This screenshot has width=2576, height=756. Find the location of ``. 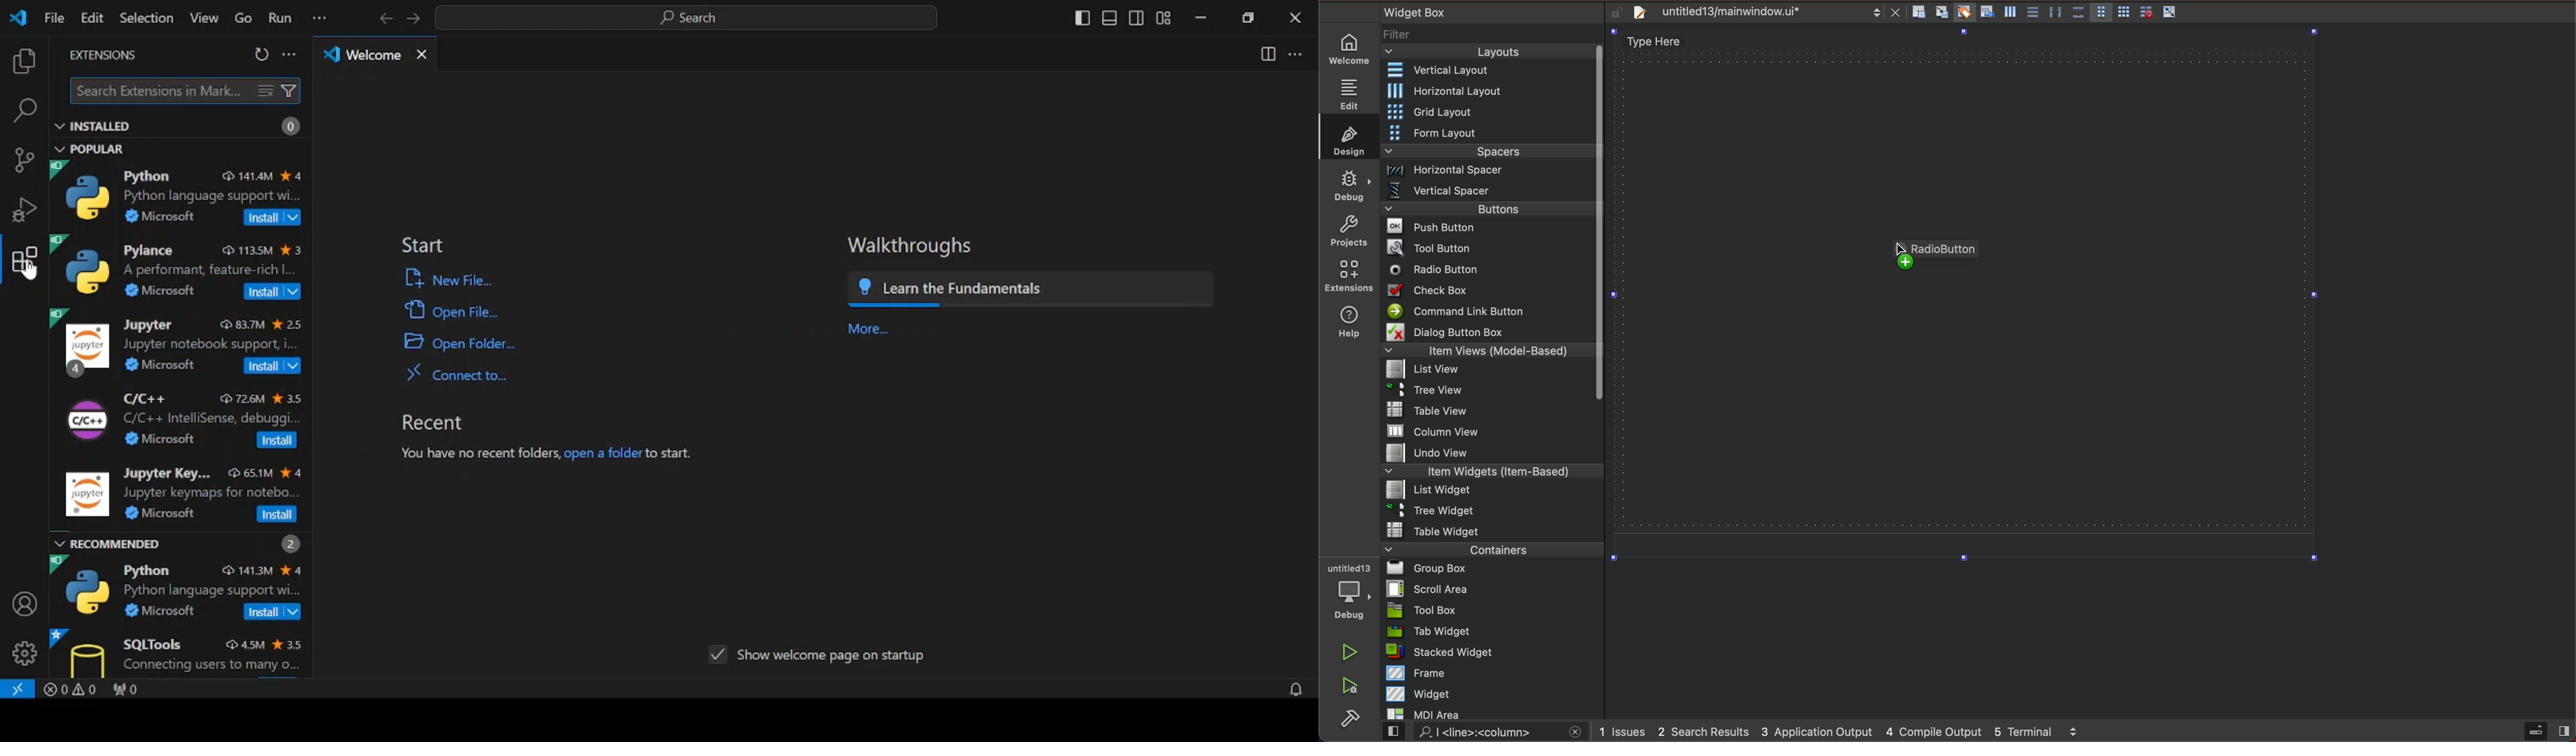

 is located at coordinates (2031, 13).